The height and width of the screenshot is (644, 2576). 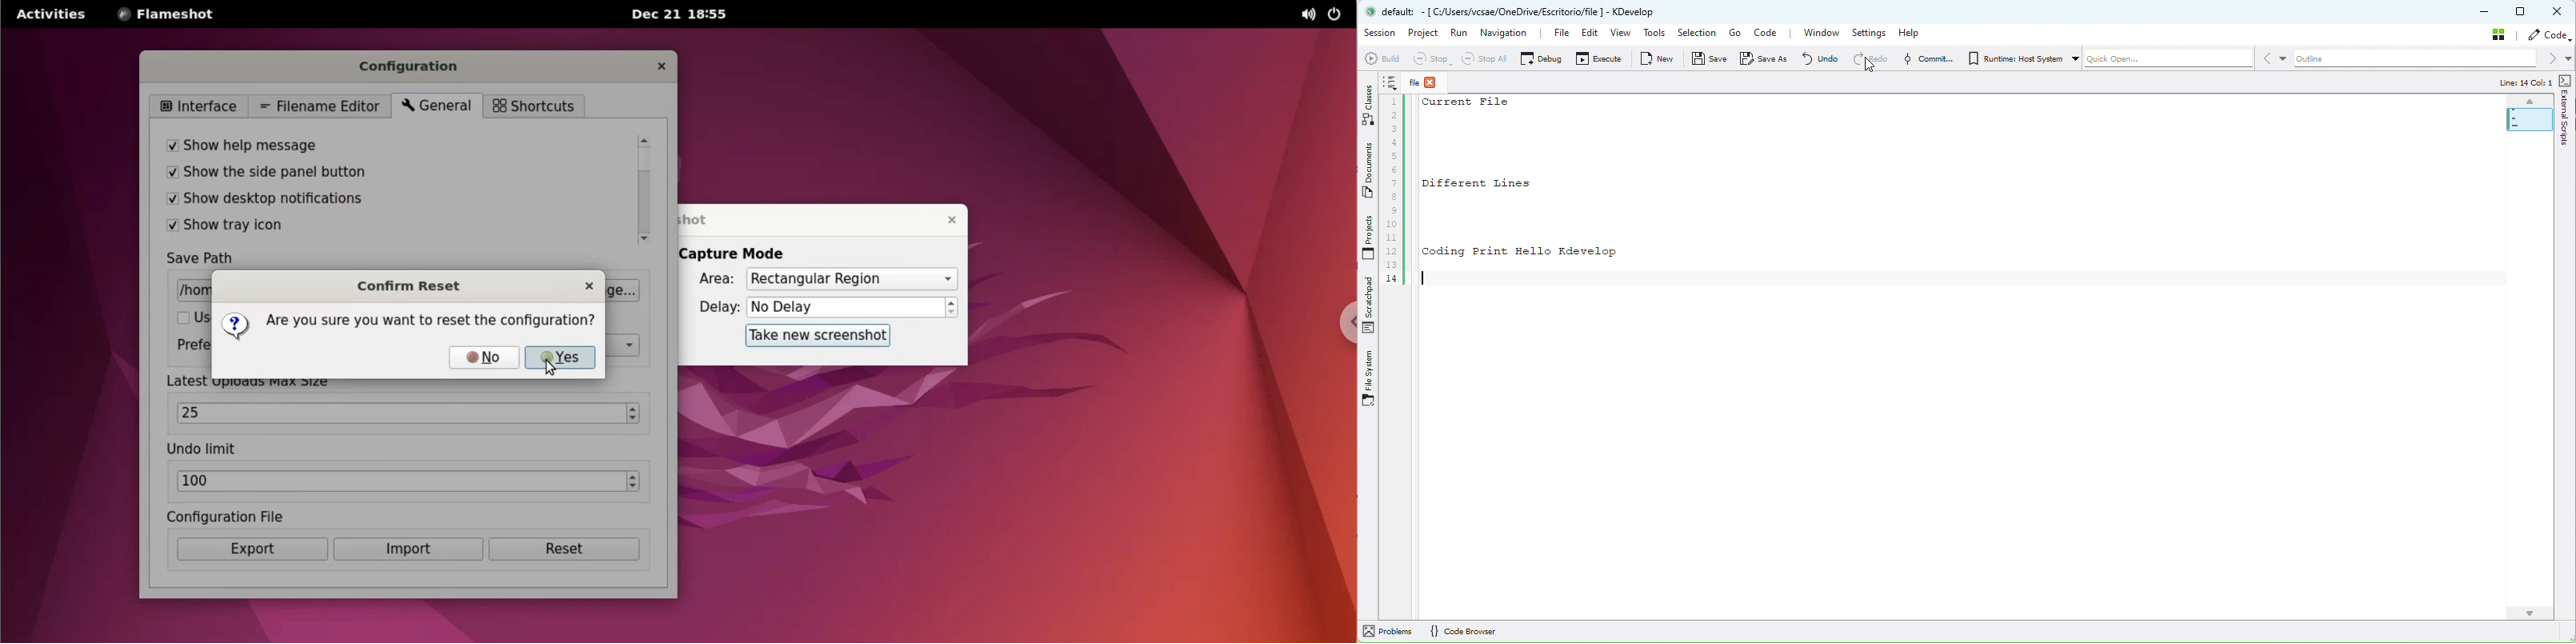 I want to click on external scripts, so click(x=2564, y=120).